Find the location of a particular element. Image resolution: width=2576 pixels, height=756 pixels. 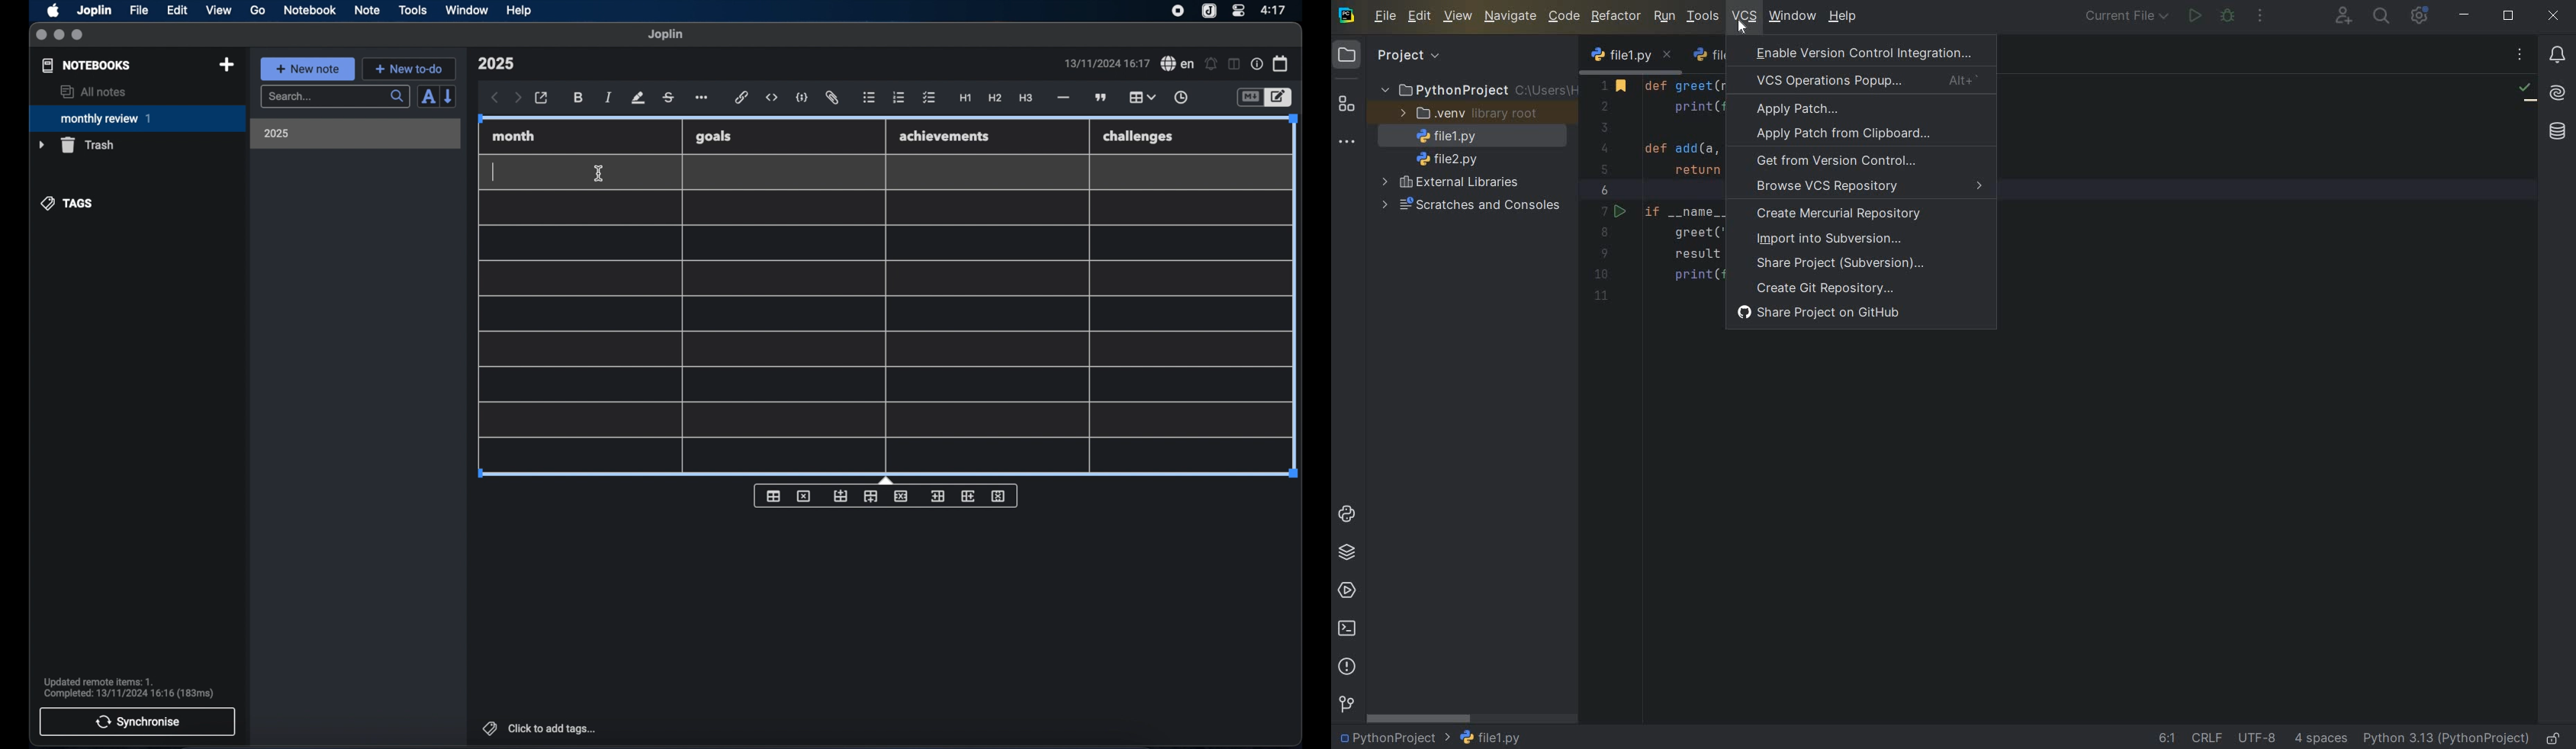

back is located at coordinates (495, 98).